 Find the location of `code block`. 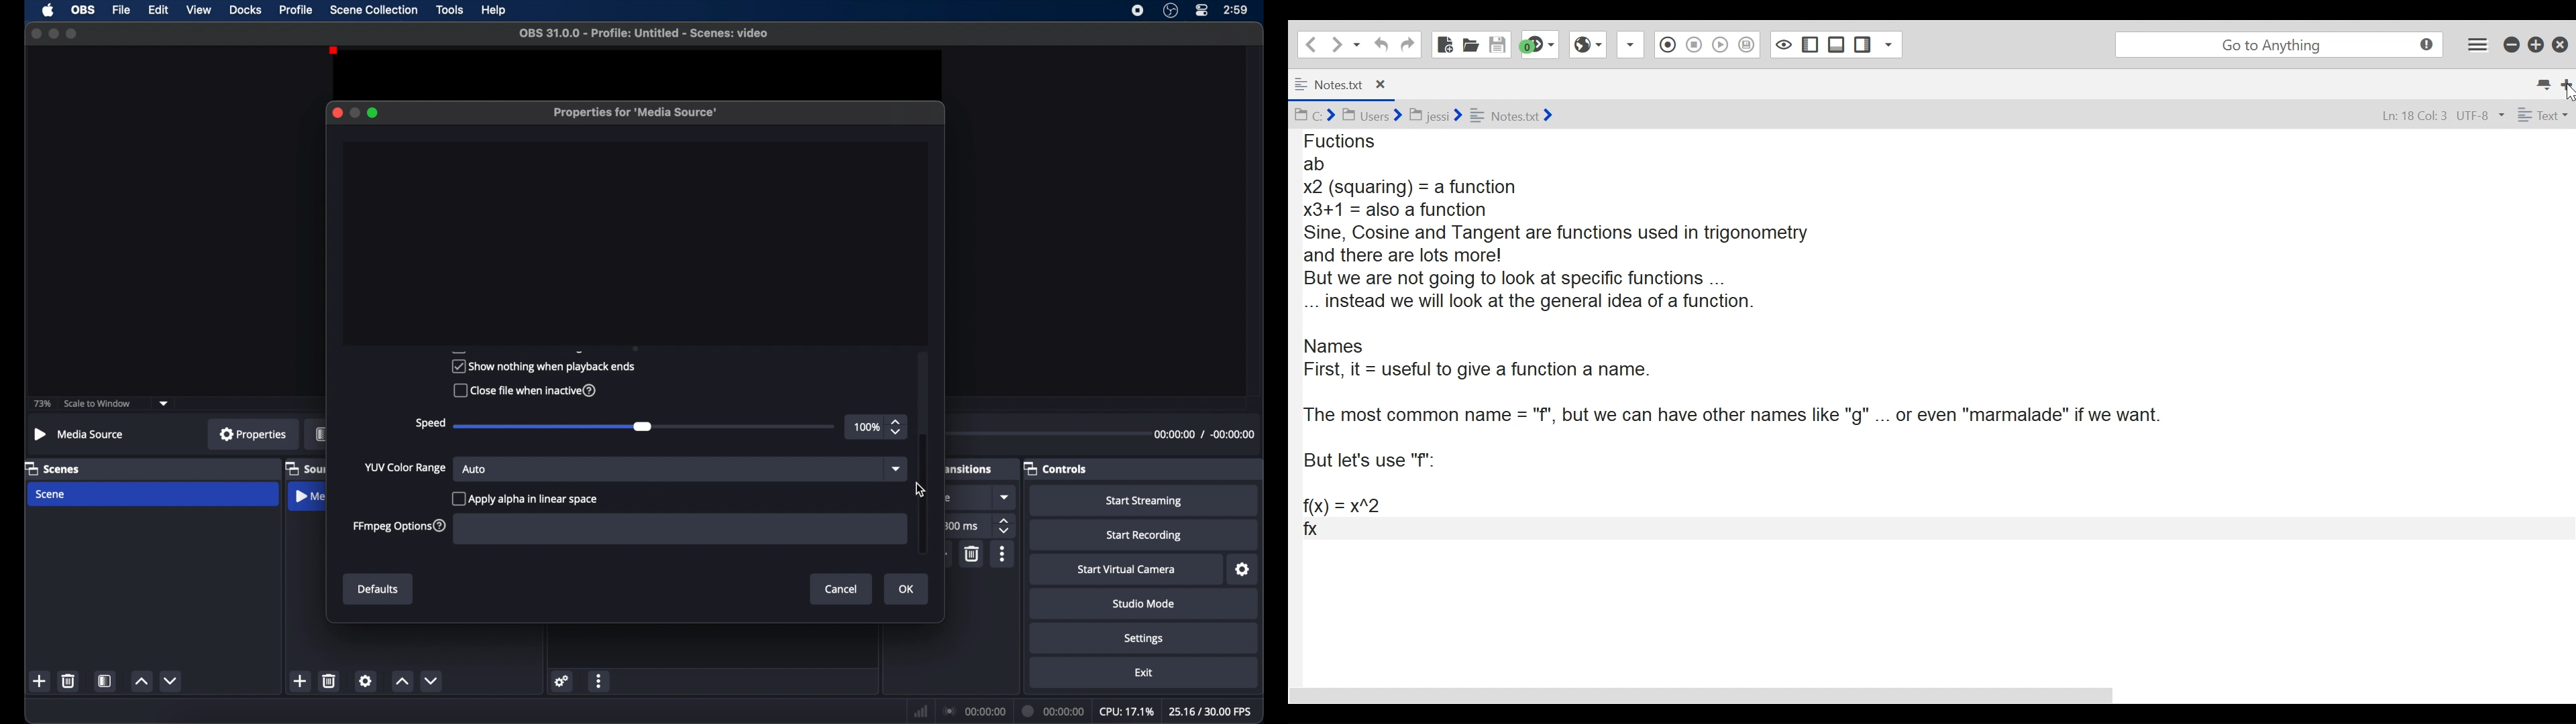

code block is located at coordinates (1929, 405).